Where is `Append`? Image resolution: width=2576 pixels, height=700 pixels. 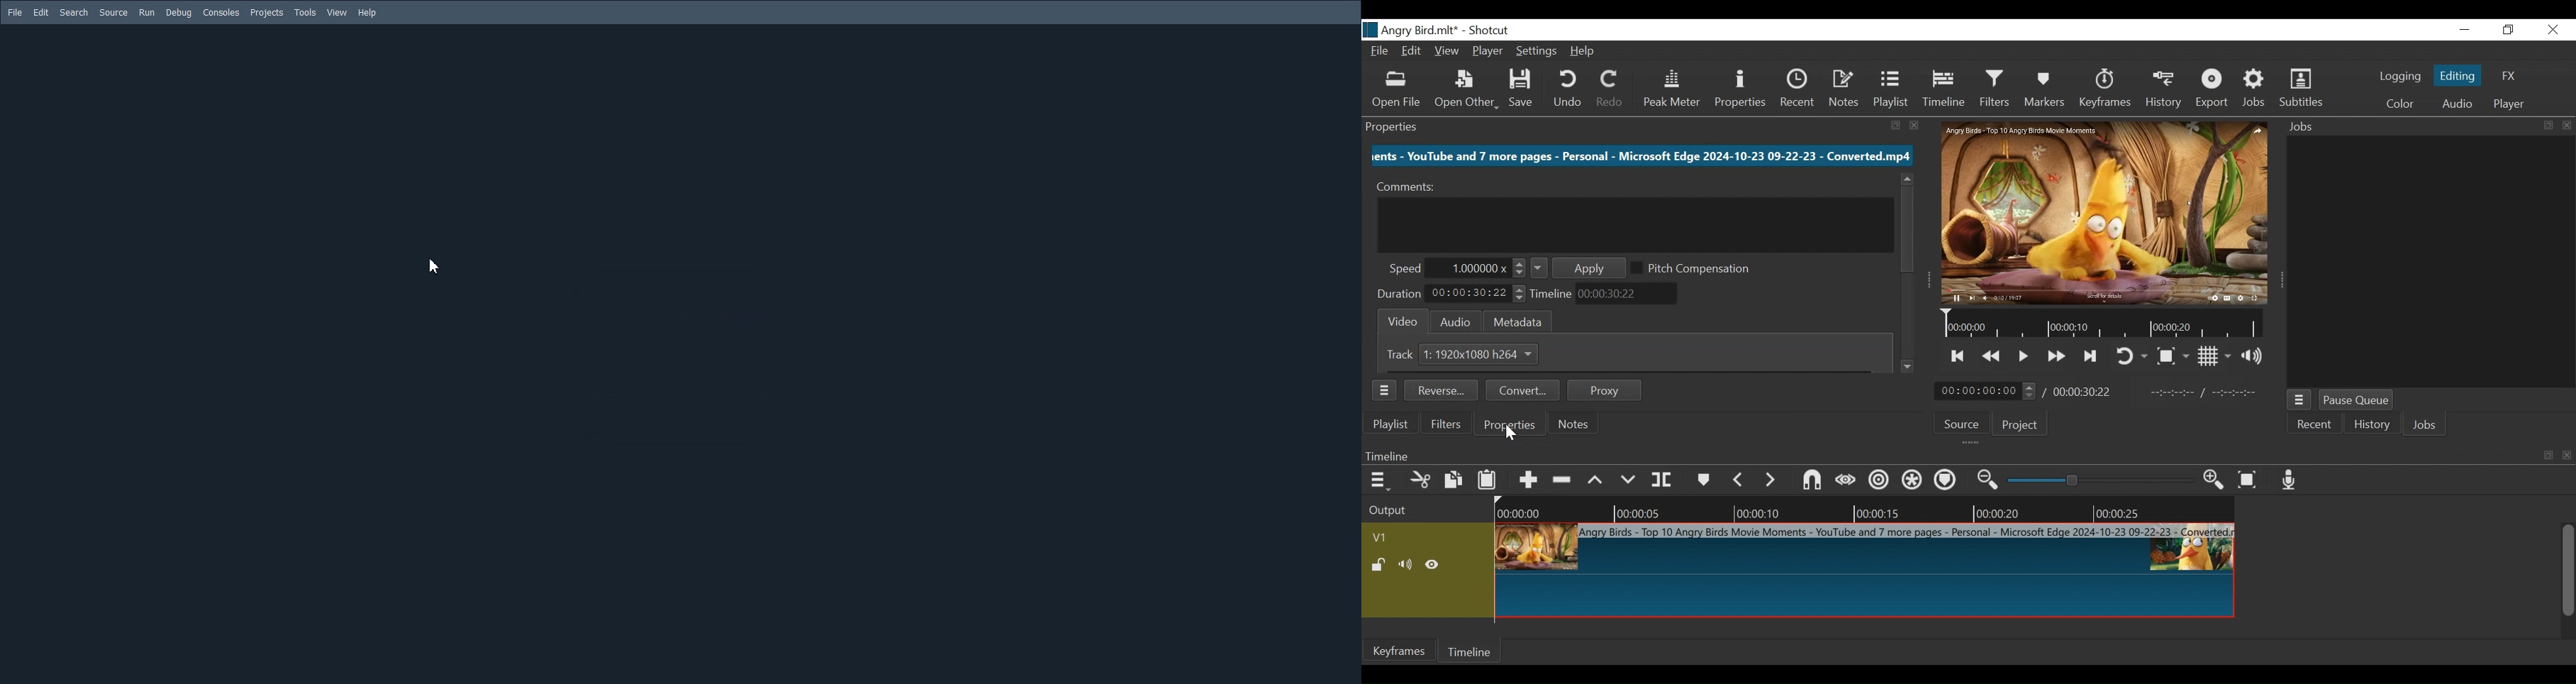 Append is located at coordinates (1530, 481).